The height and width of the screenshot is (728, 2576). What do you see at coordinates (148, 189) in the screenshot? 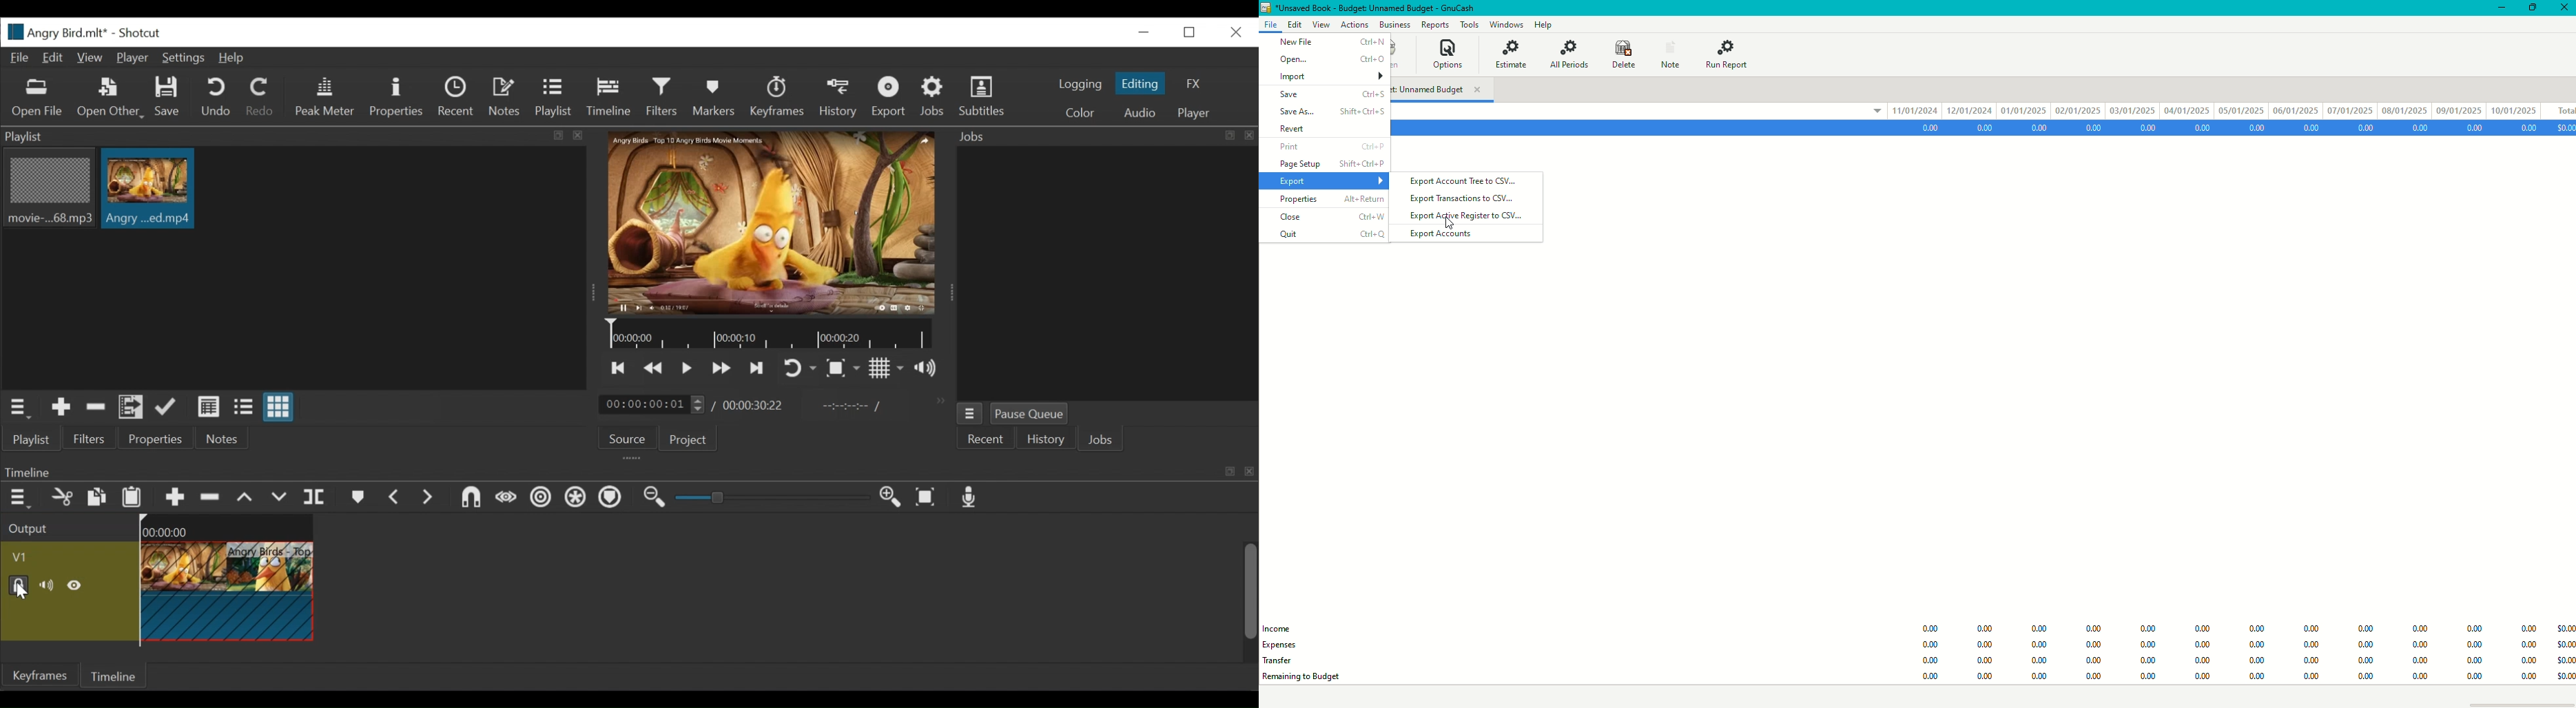
I see `Clip` at bounding box center [148, 189].